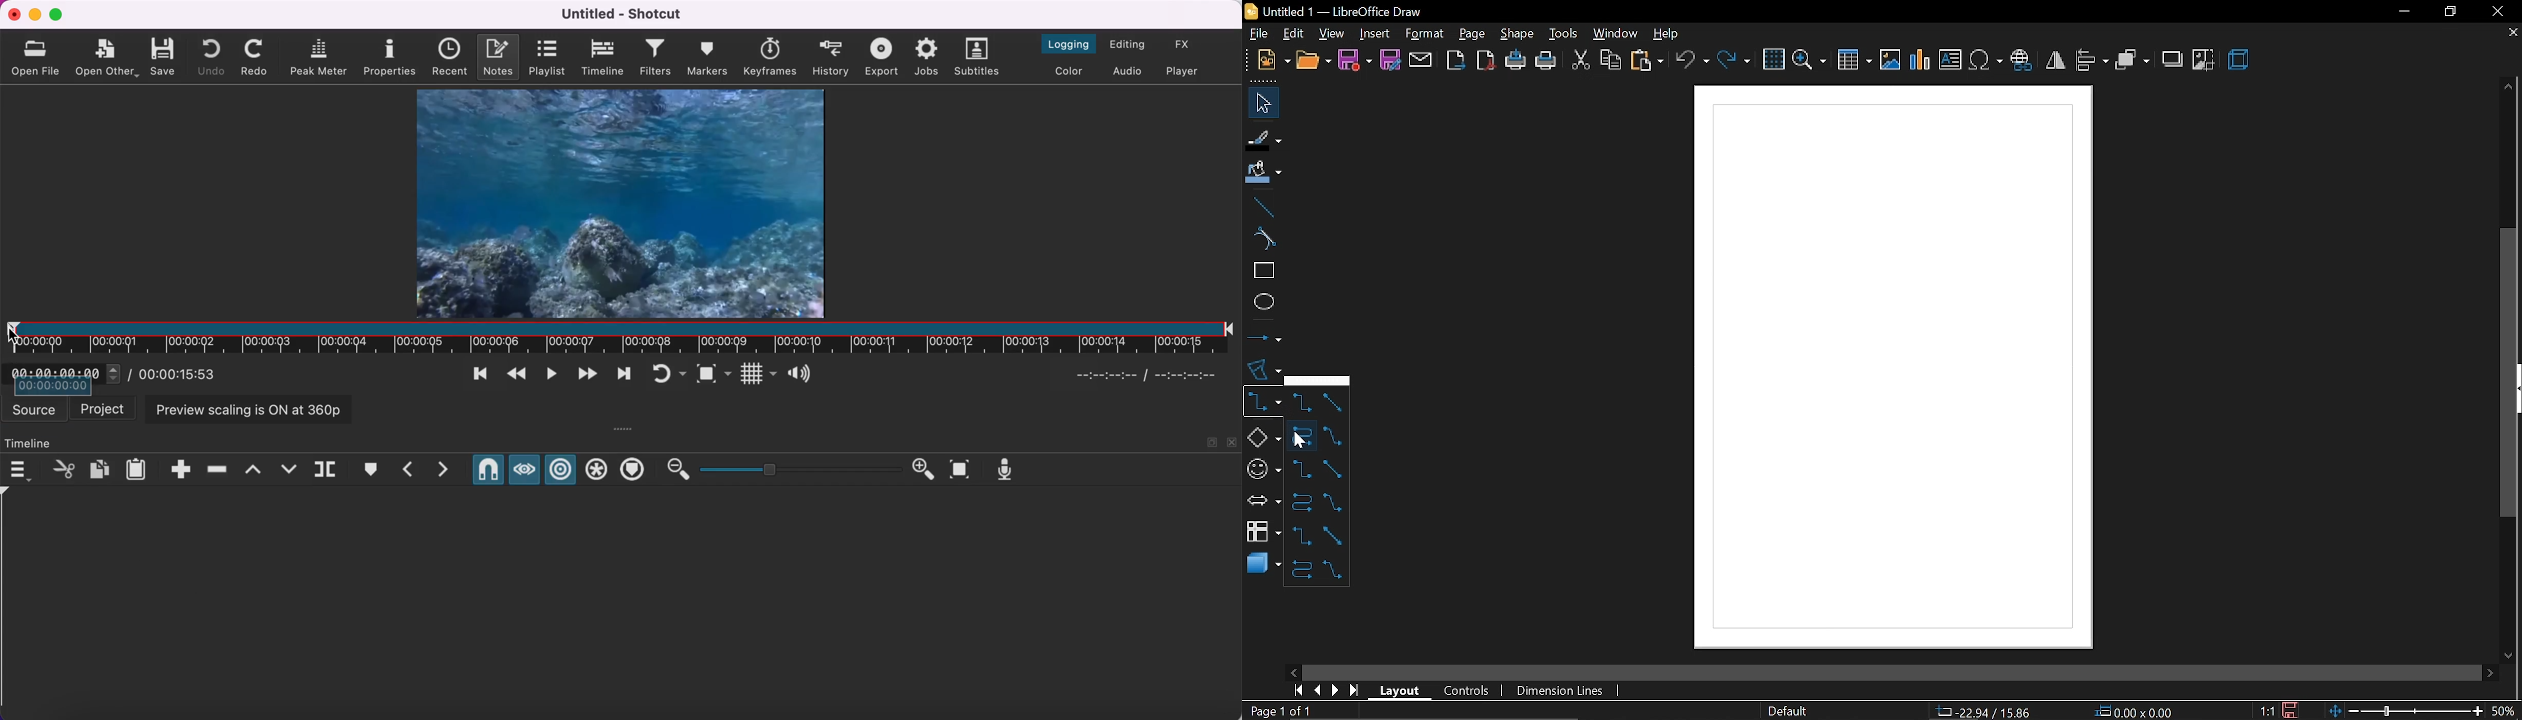 The width and height of the screenshot is (2548, 728). Describe the element at coordinates (61, 467) in the screenshot. I see `cut` at that location.